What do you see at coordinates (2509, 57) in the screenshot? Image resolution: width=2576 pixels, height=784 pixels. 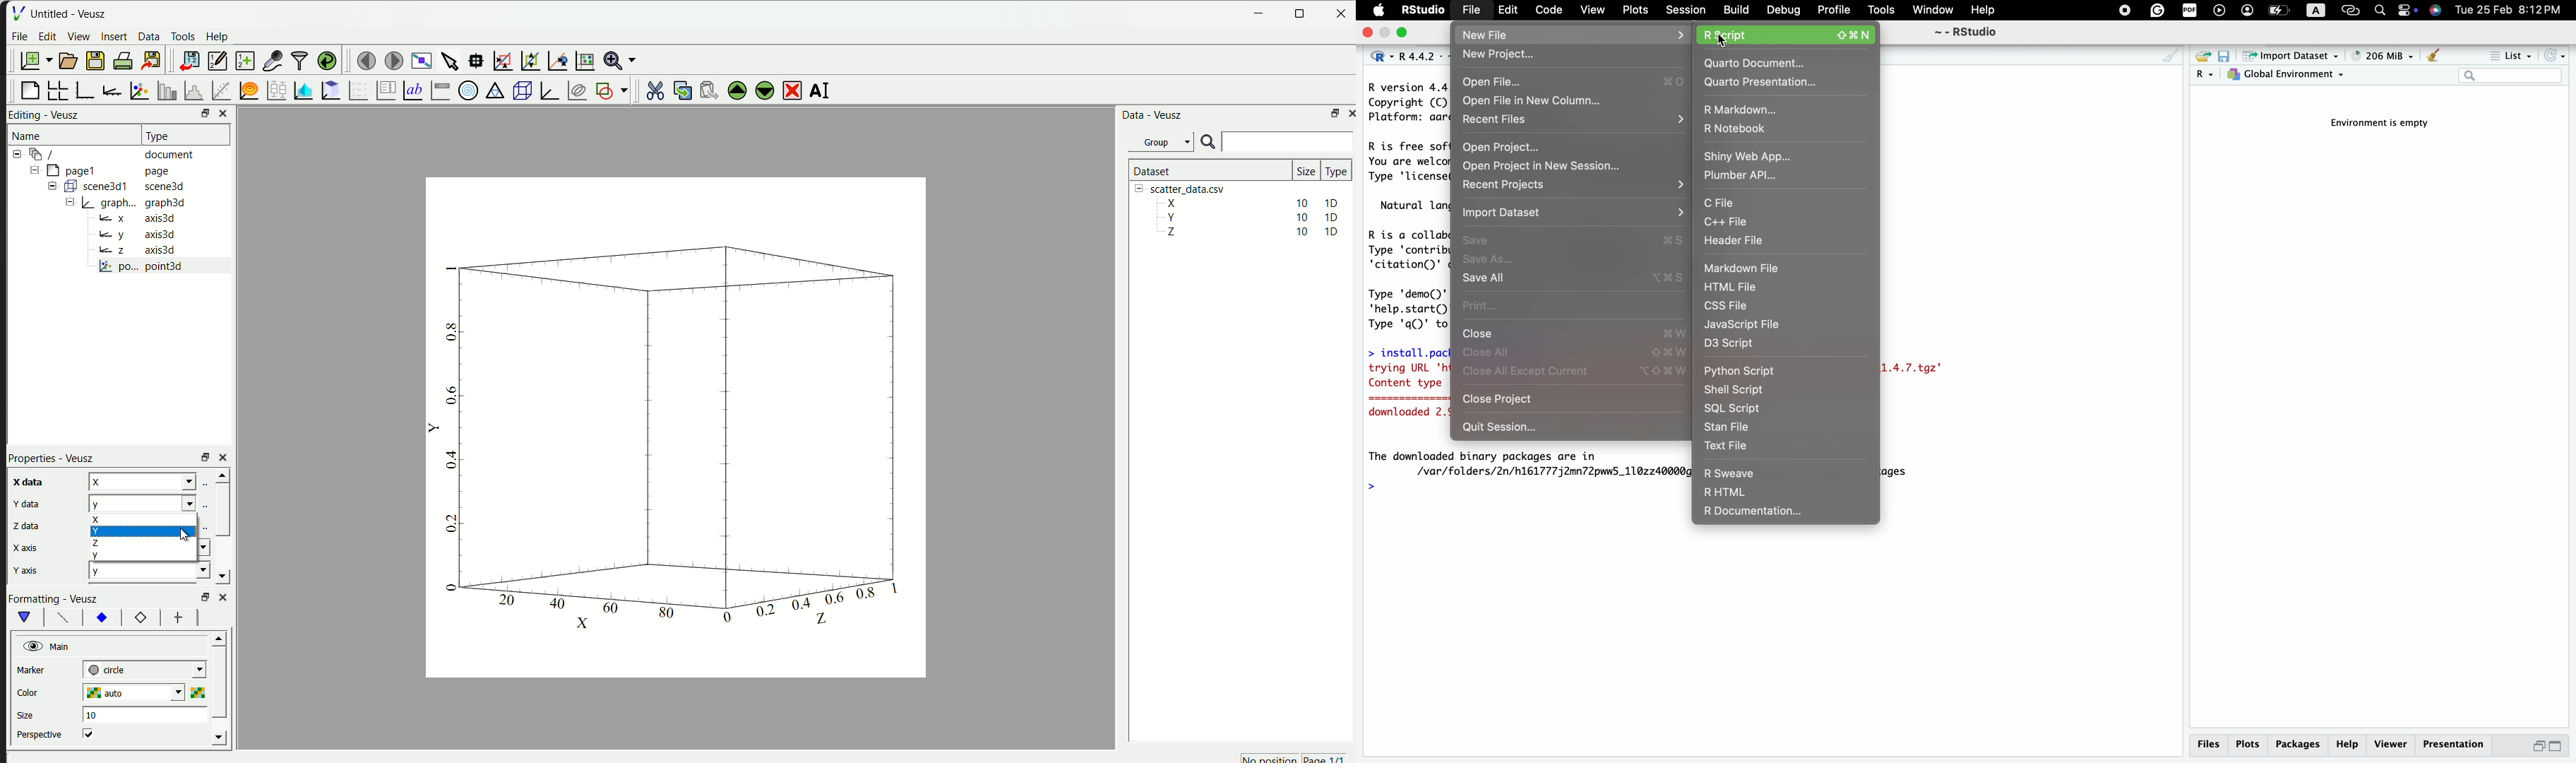 I see `list` at bounding box center [2509, 57].